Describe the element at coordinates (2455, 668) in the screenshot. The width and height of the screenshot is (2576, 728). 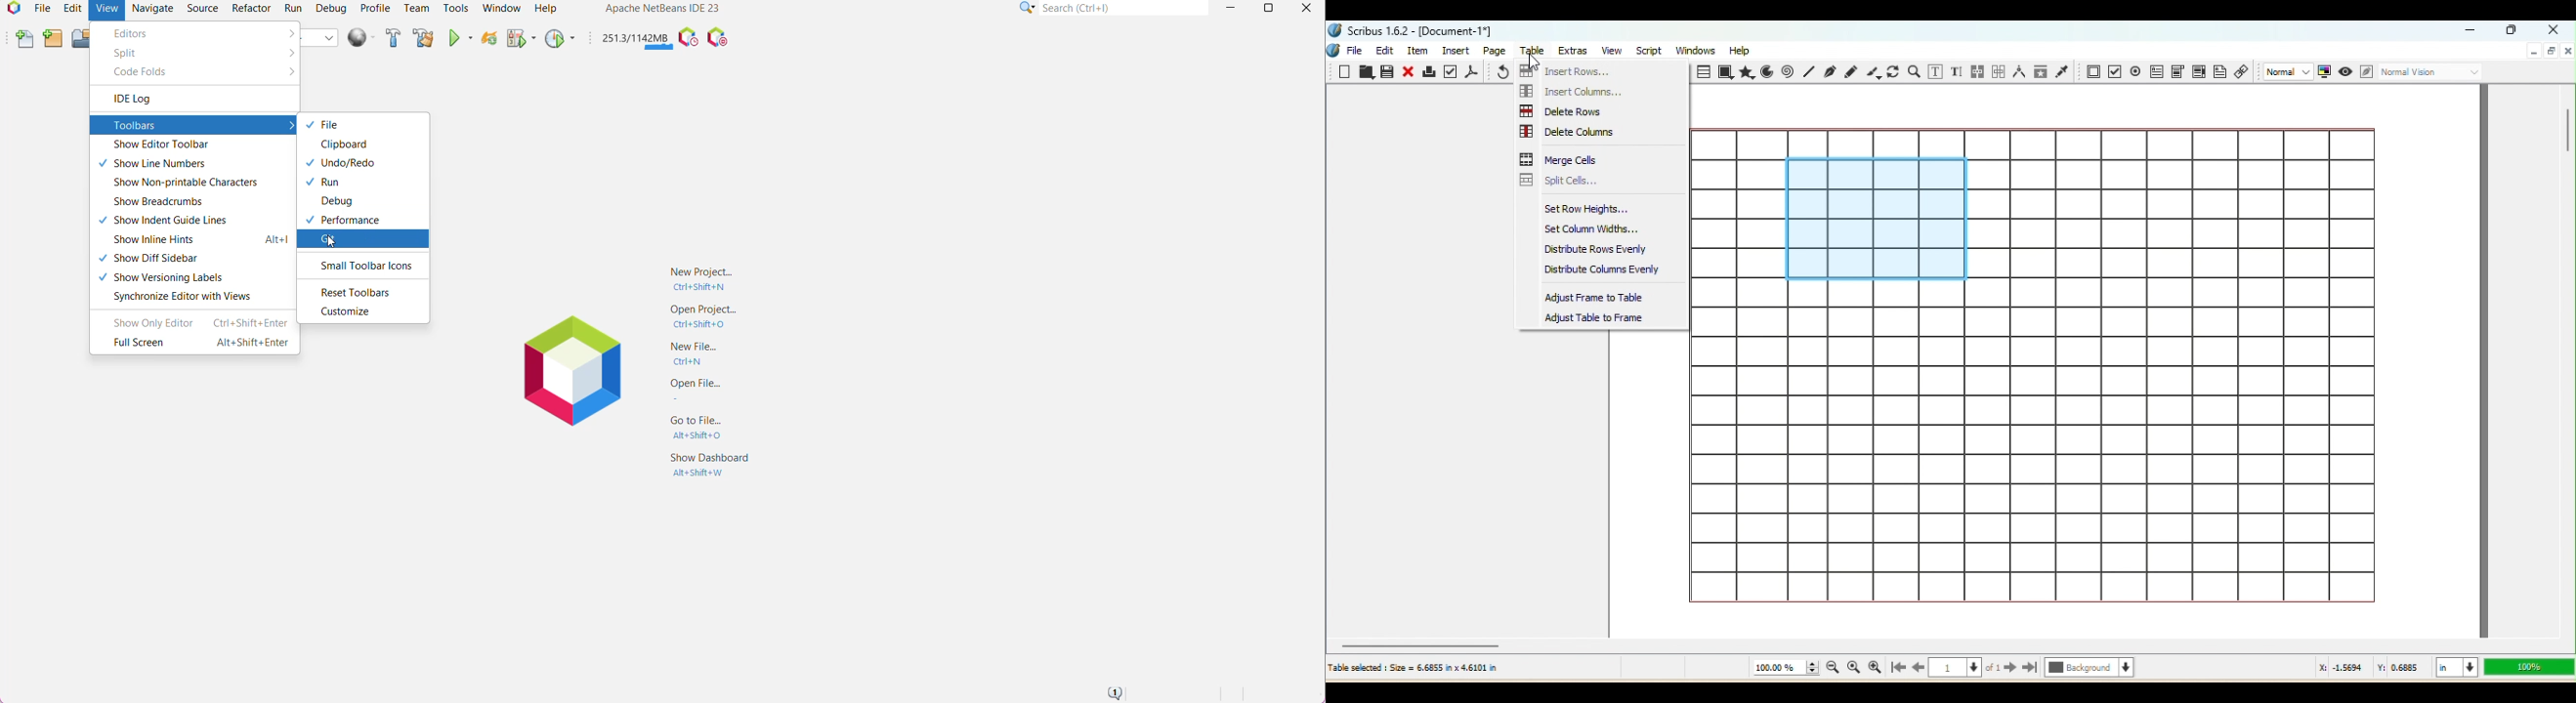
I see `Select the current Unit` at that location.